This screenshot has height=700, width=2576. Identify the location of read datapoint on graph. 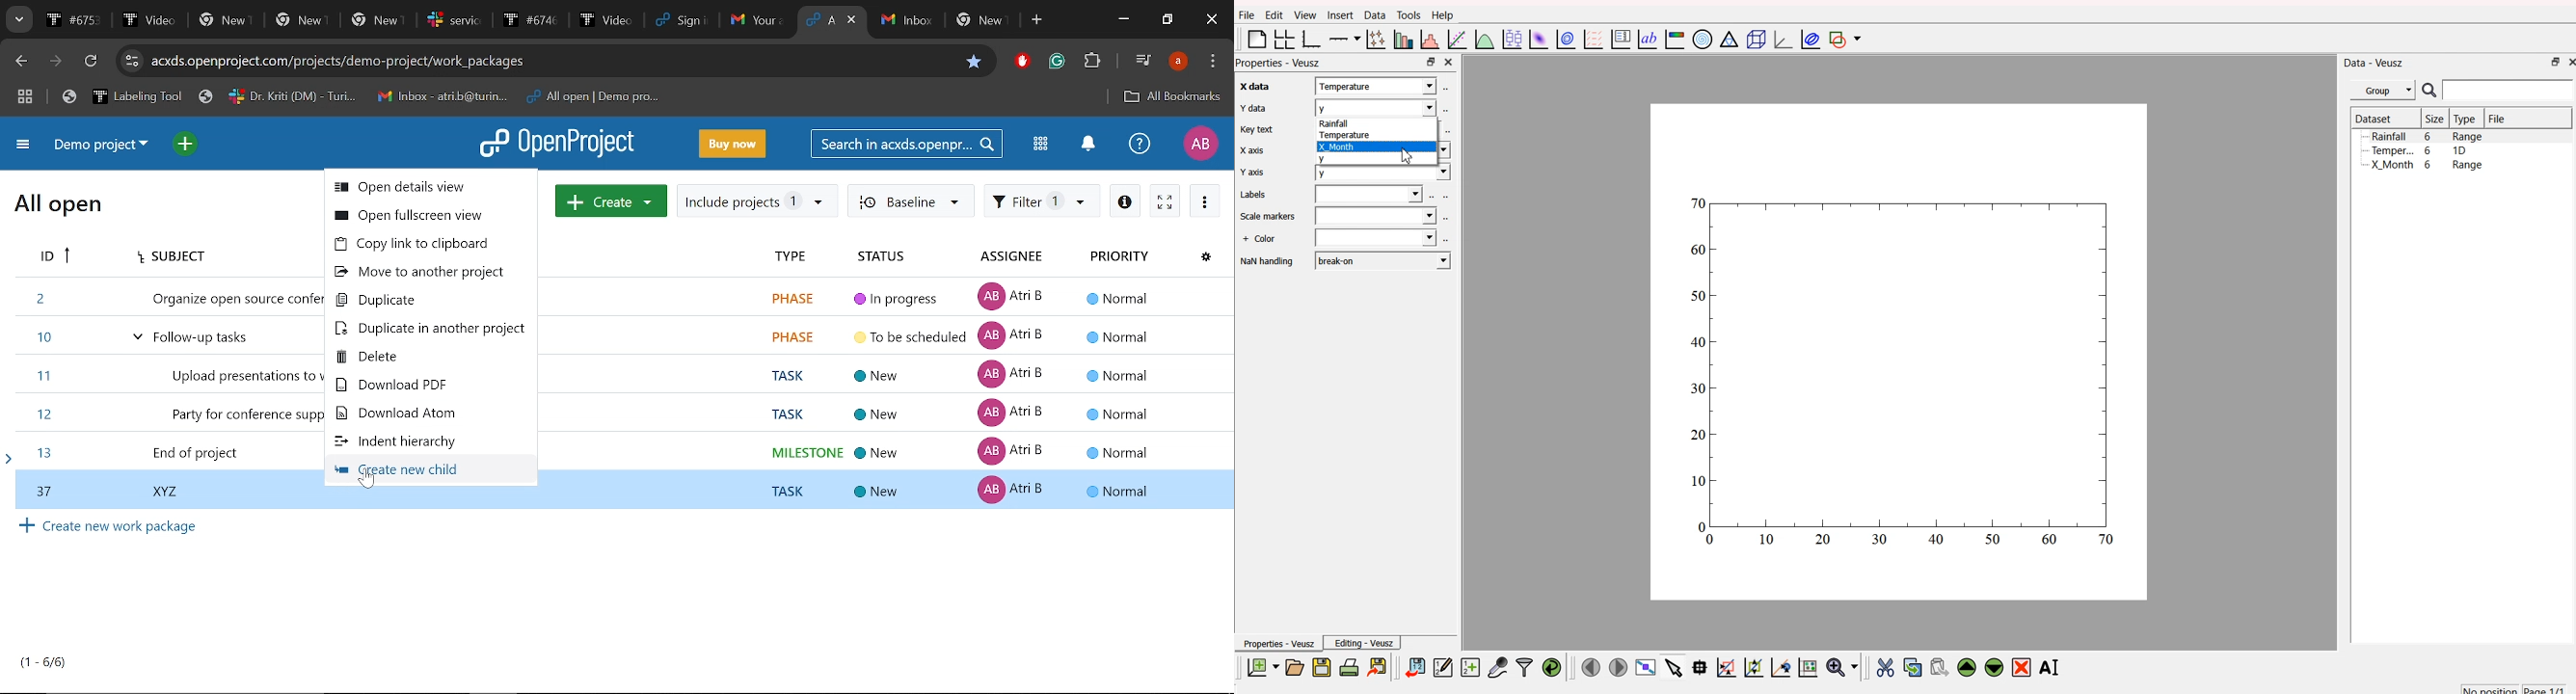
(1698, 667).